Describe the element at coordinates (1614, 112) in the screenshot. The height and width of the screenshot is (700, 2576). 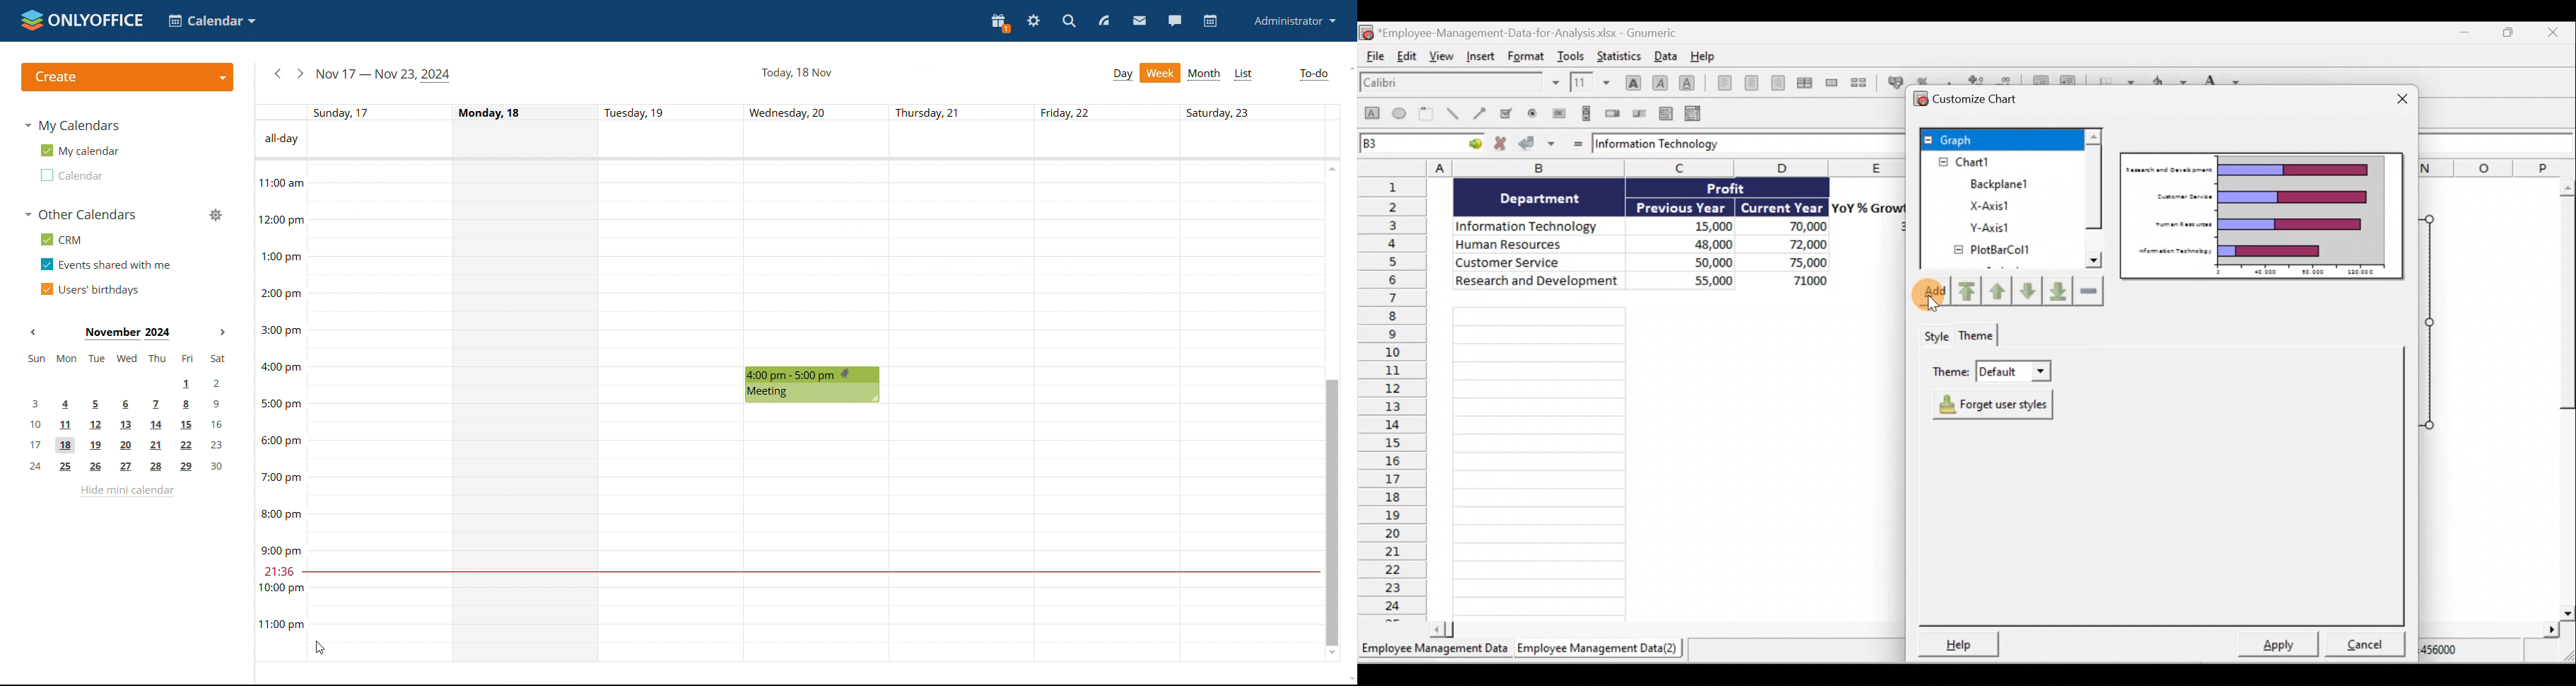
I see `Create a spin button` at that location.